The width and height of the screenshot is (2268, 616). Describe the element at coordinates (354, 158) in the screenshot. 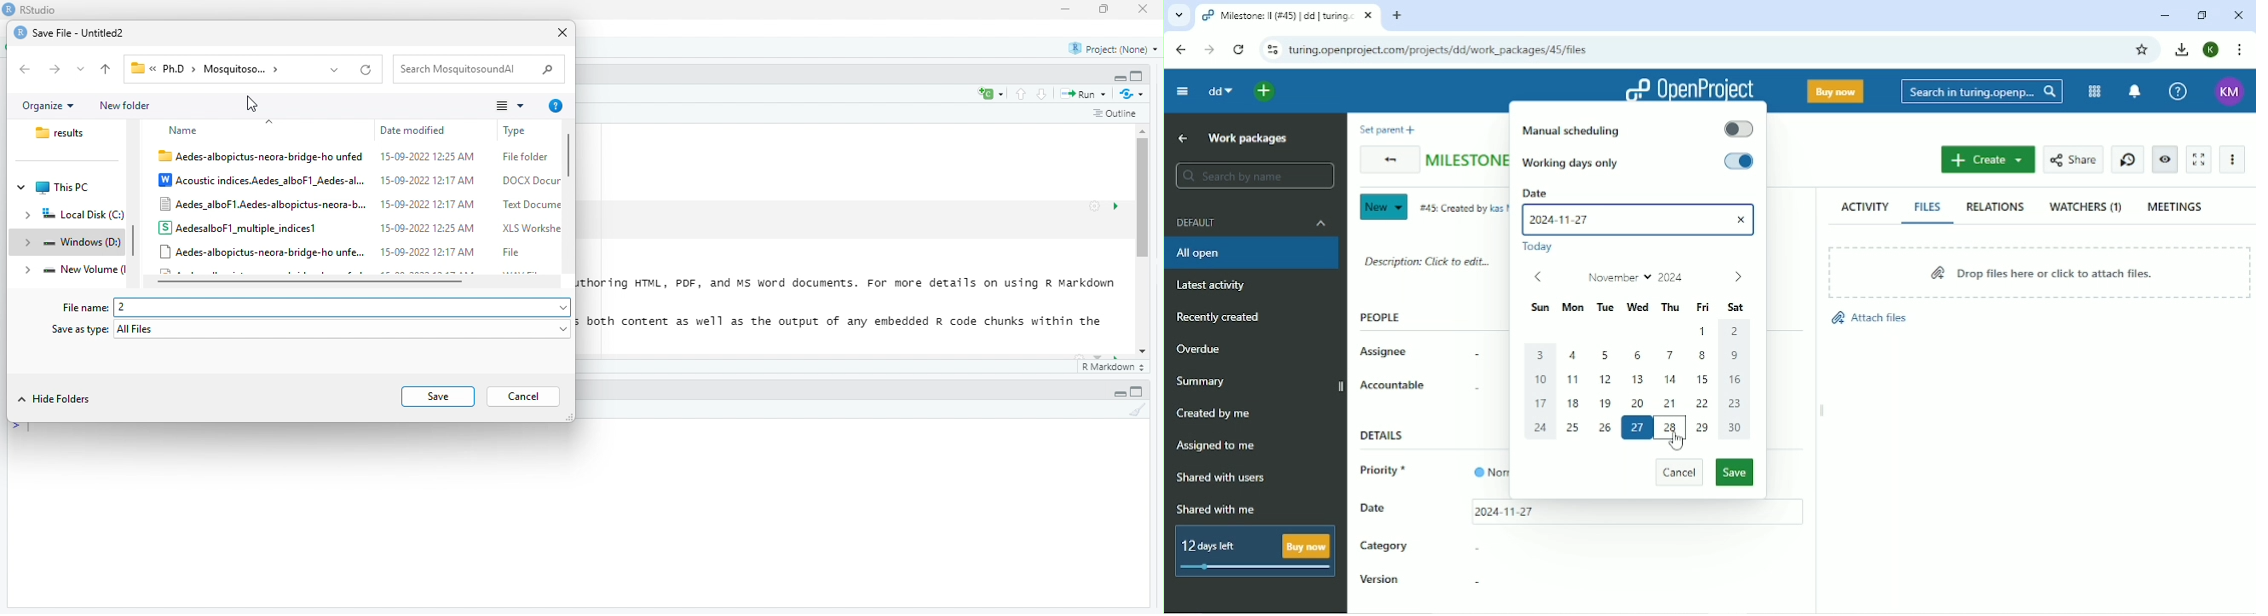

I see `Aedes-albopictus-neora-bridge-ho unfed 15-09-2022 12:25AM File folder` at that location.